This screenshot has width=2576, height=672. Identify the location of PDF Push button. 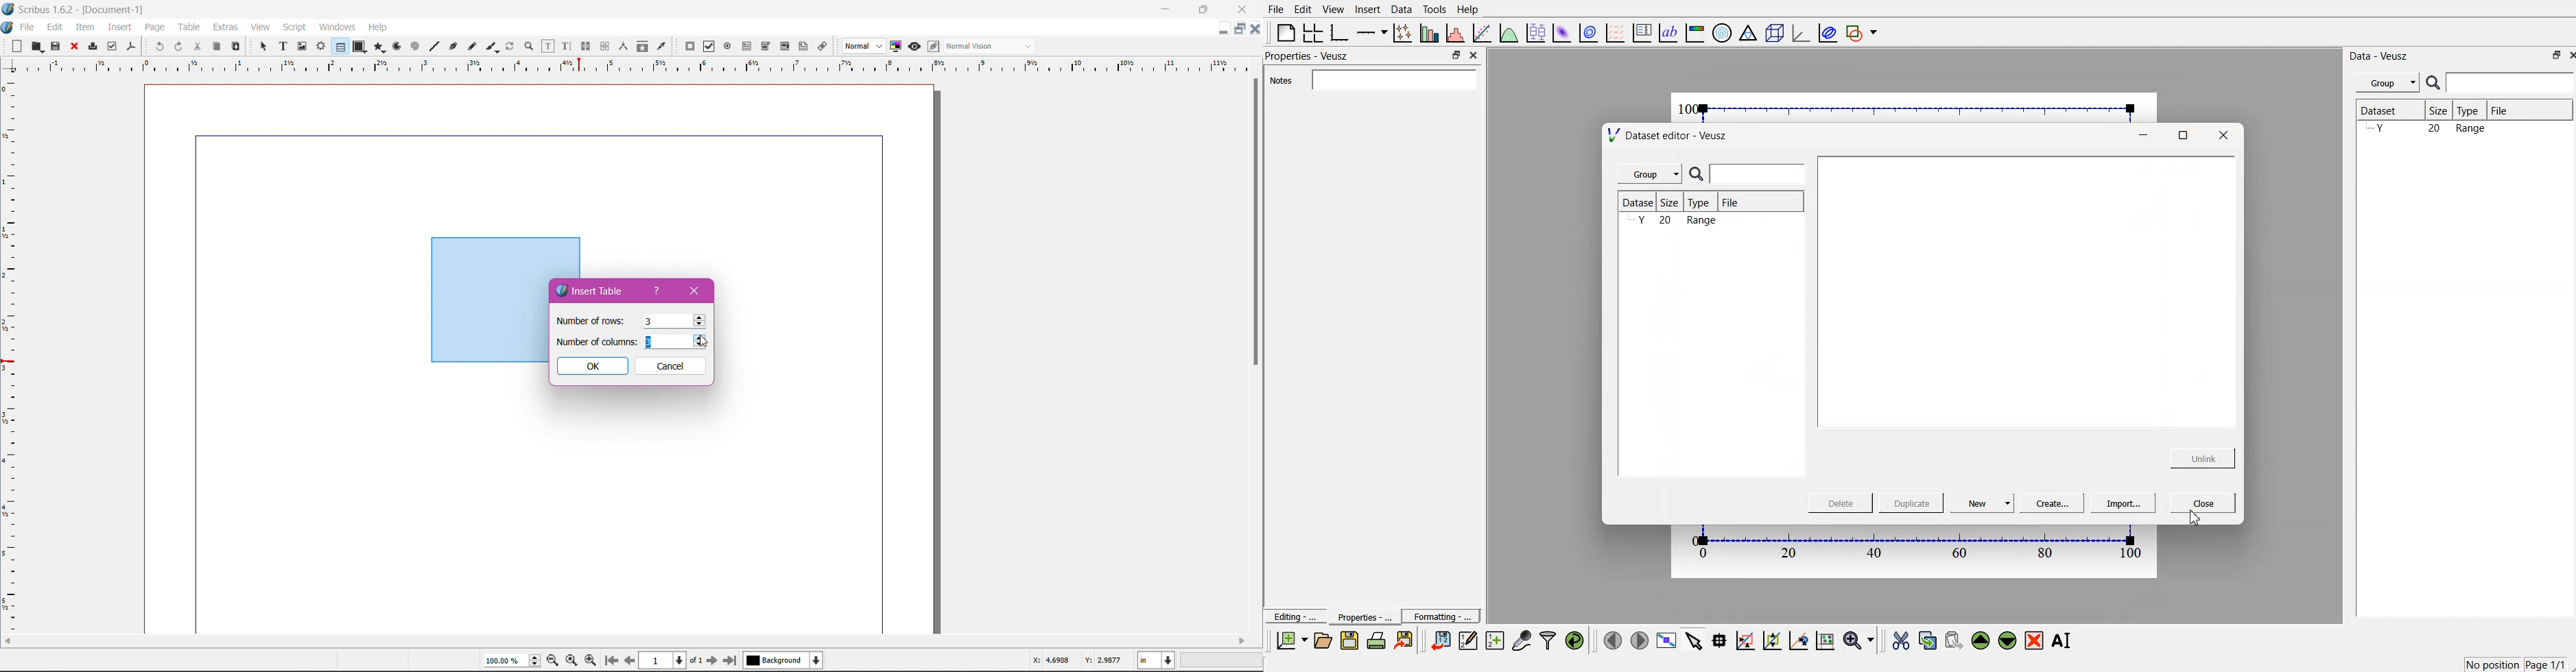
(688, 47).